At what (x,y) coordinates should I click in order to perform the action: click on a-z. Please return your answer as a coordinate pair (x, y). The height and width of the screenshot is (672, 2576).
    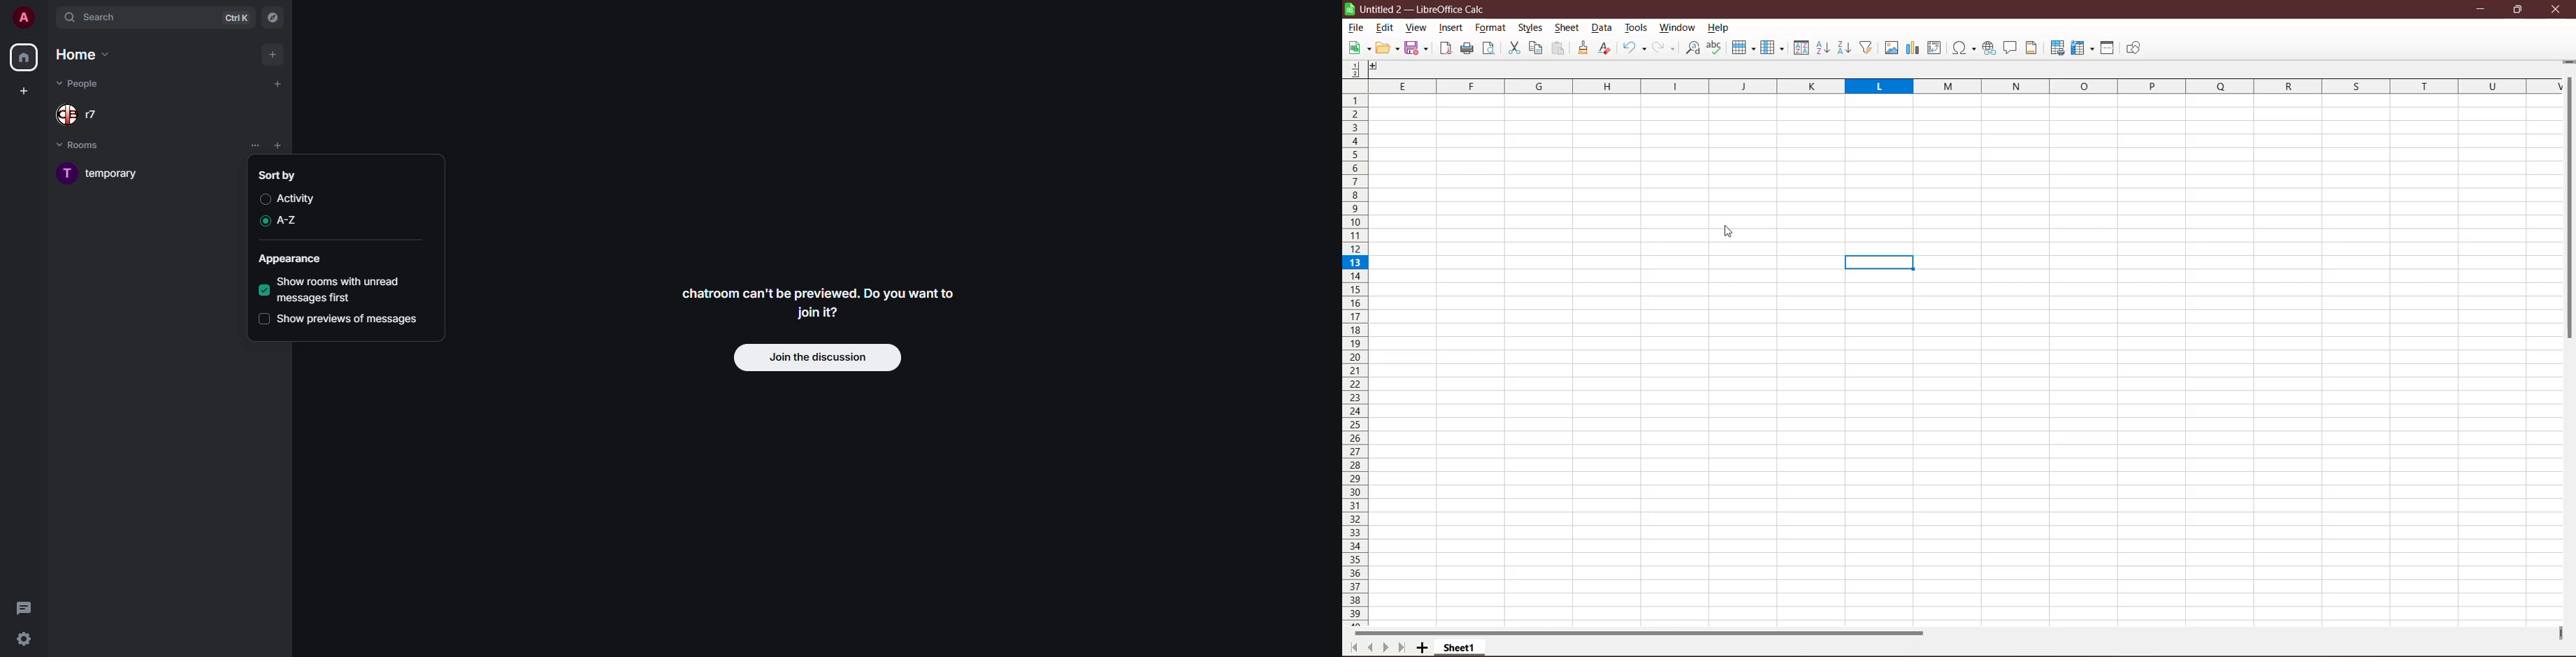
    Looking at the image, I should click on (292, 219).